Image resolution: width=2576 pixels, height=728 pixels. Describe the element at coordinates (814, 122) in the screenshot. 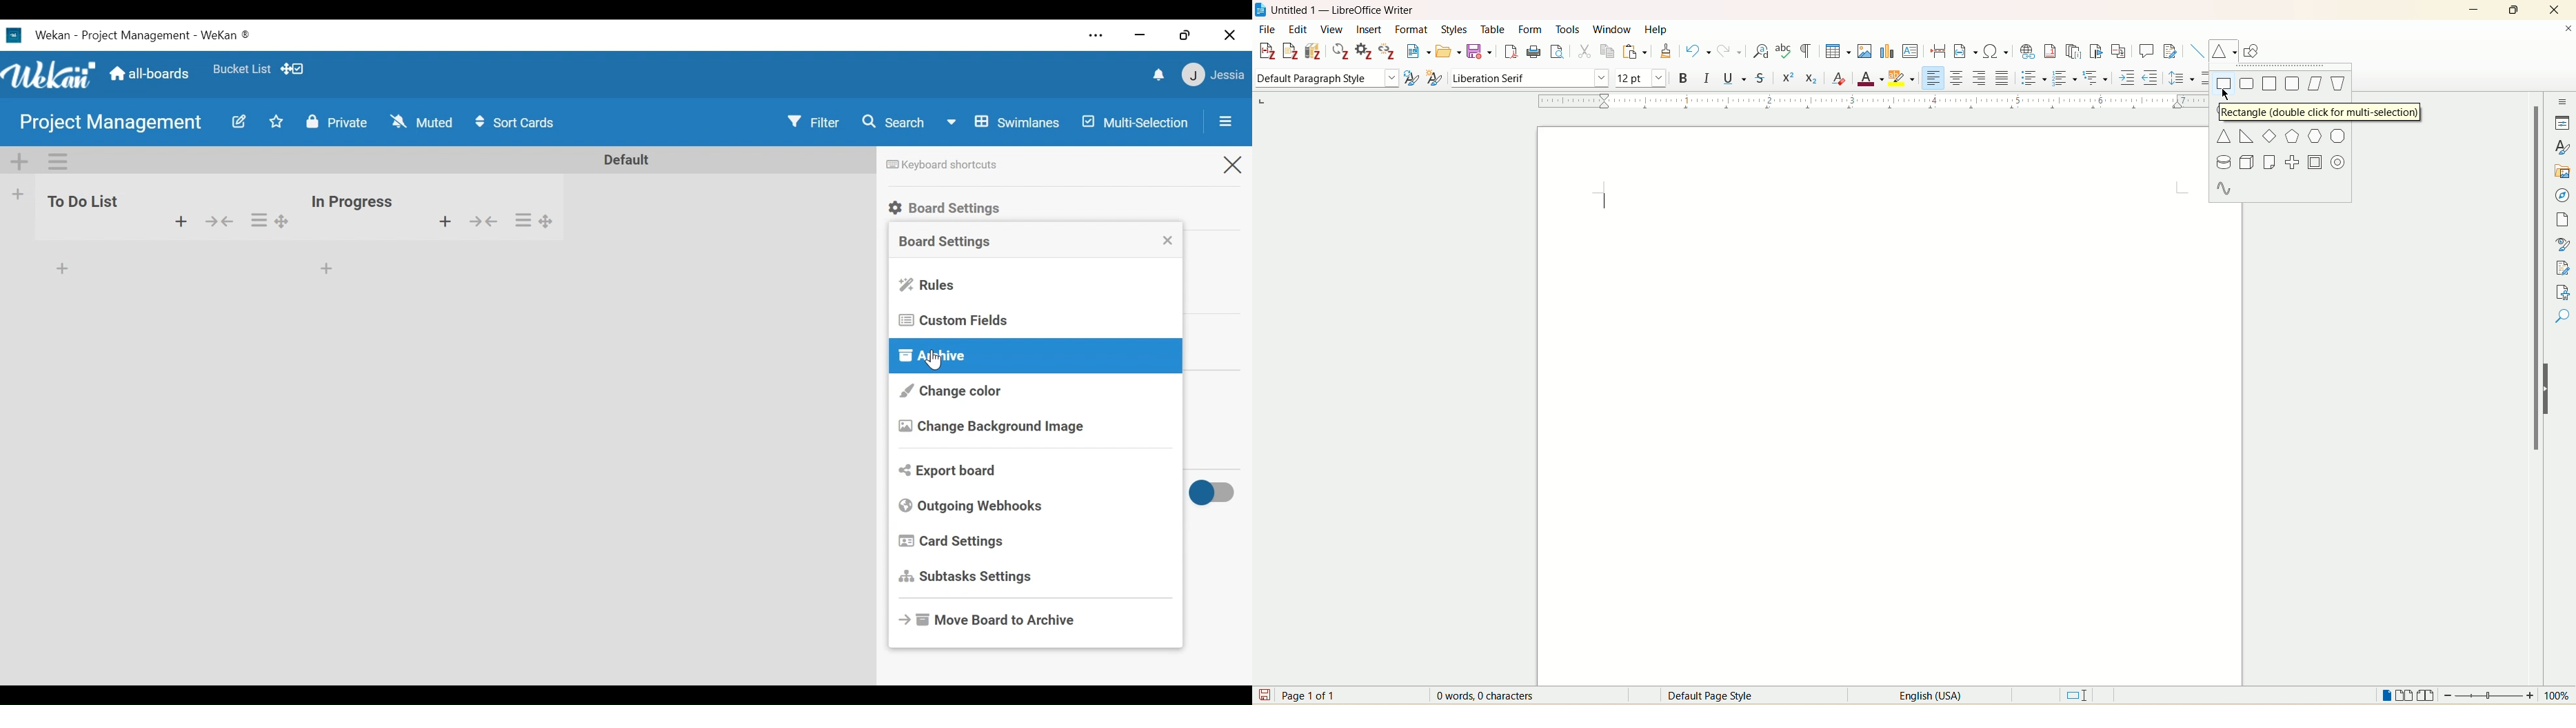

I see `Filter` at that location.